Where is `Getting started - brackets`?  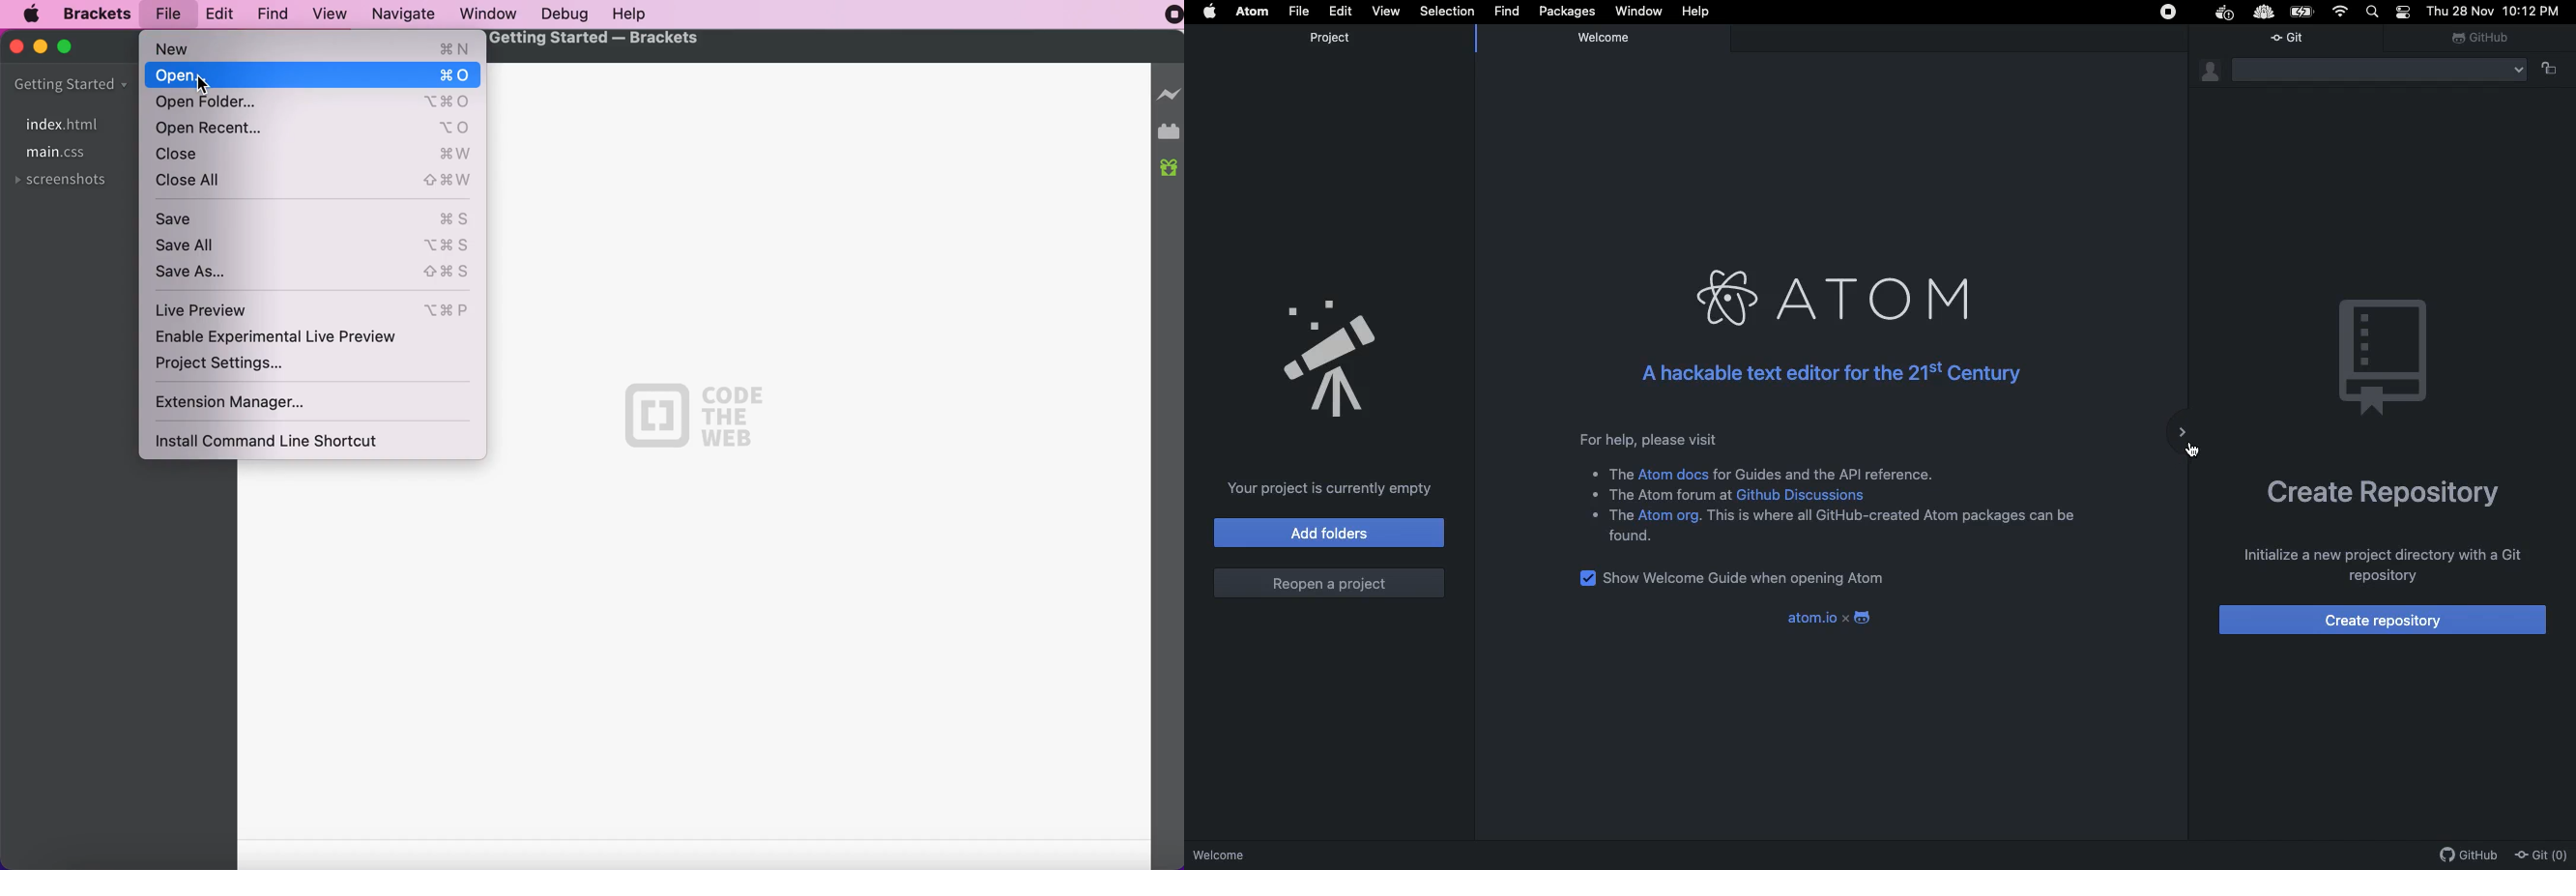 Getting started - brackets is located at coordinates (595, 40).